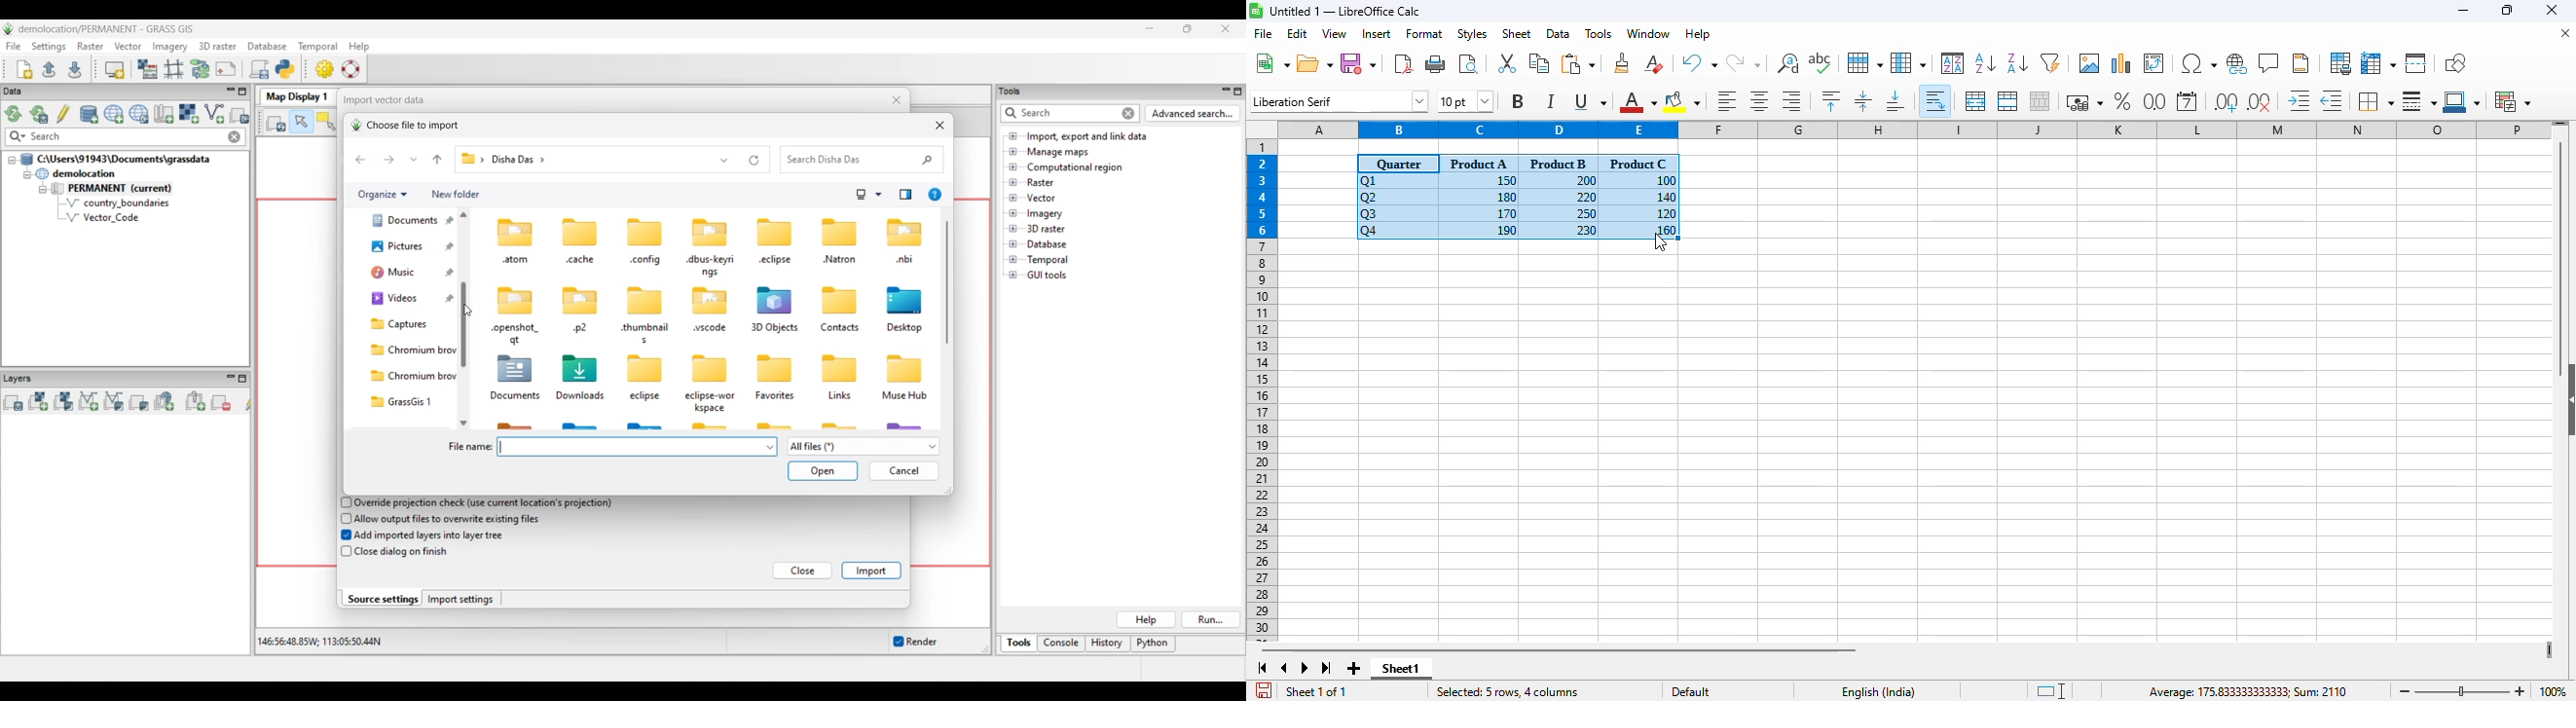 The image size is (2576, 728). I want to click on open, so click(1314, 63).